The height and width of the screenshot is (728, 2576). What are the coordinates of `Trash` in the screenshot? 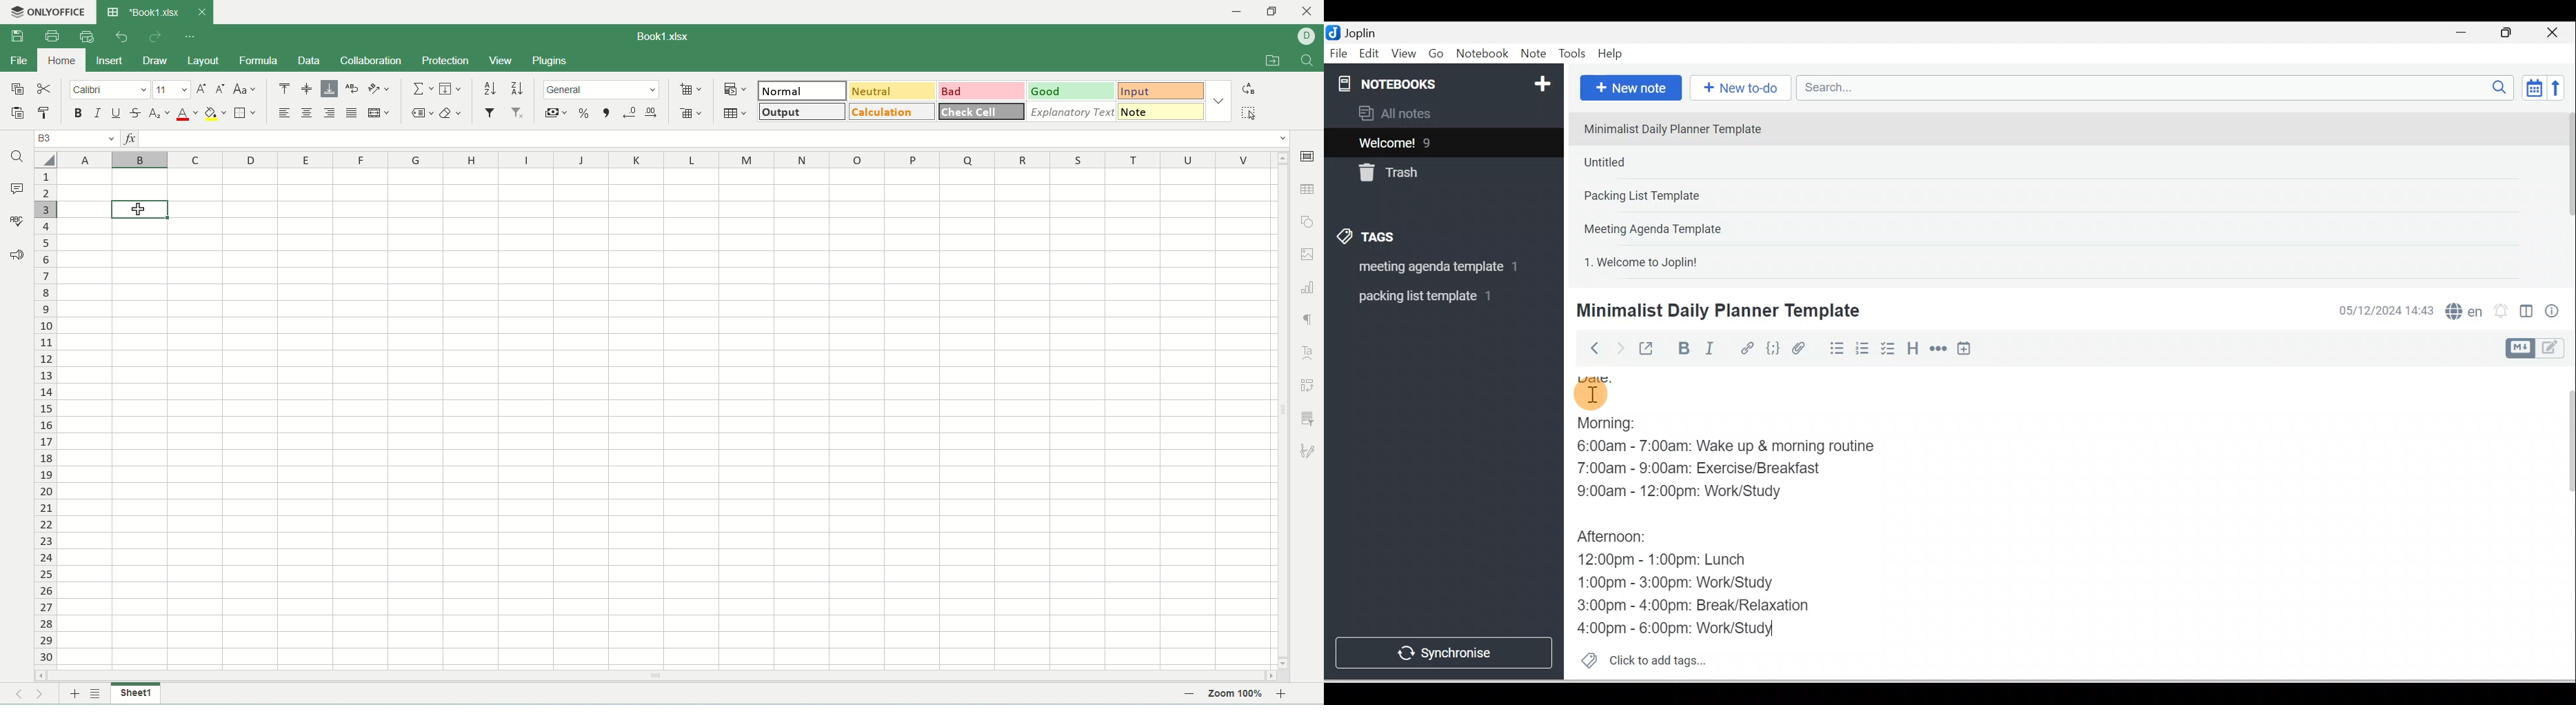 It's located at (1420, 169).